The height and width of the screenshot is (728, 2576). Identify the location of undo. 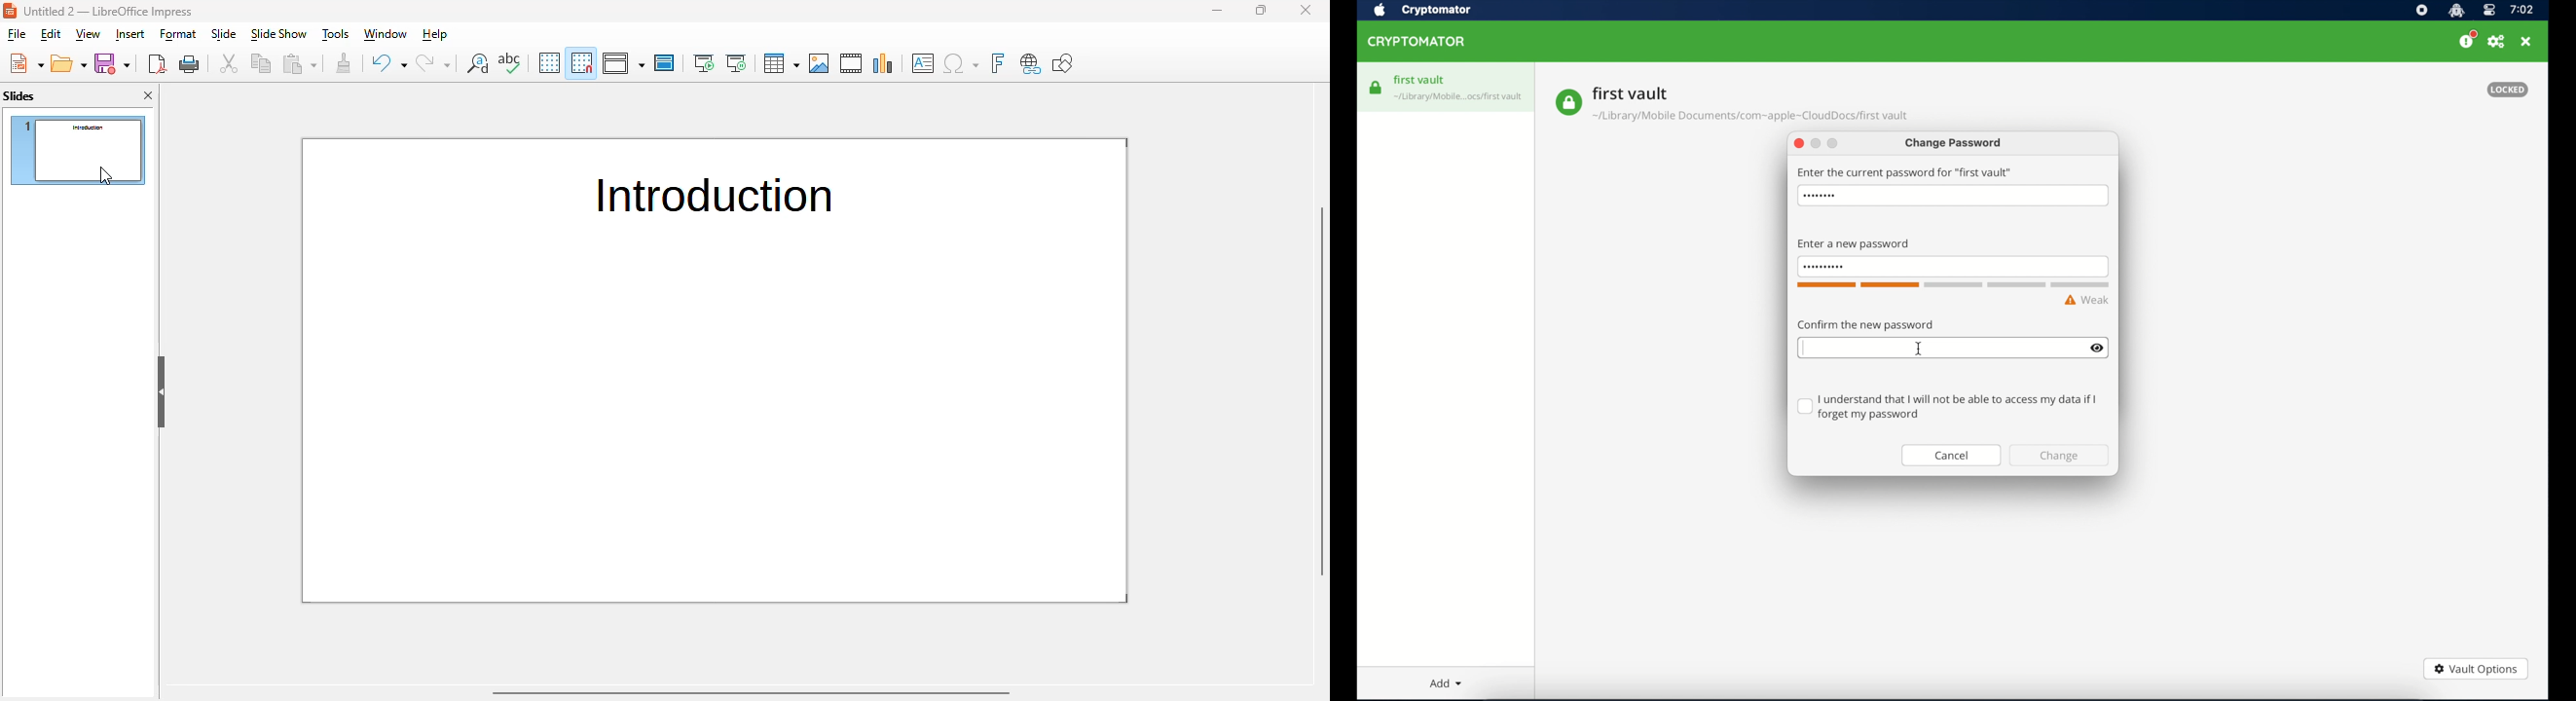
(388, 63).